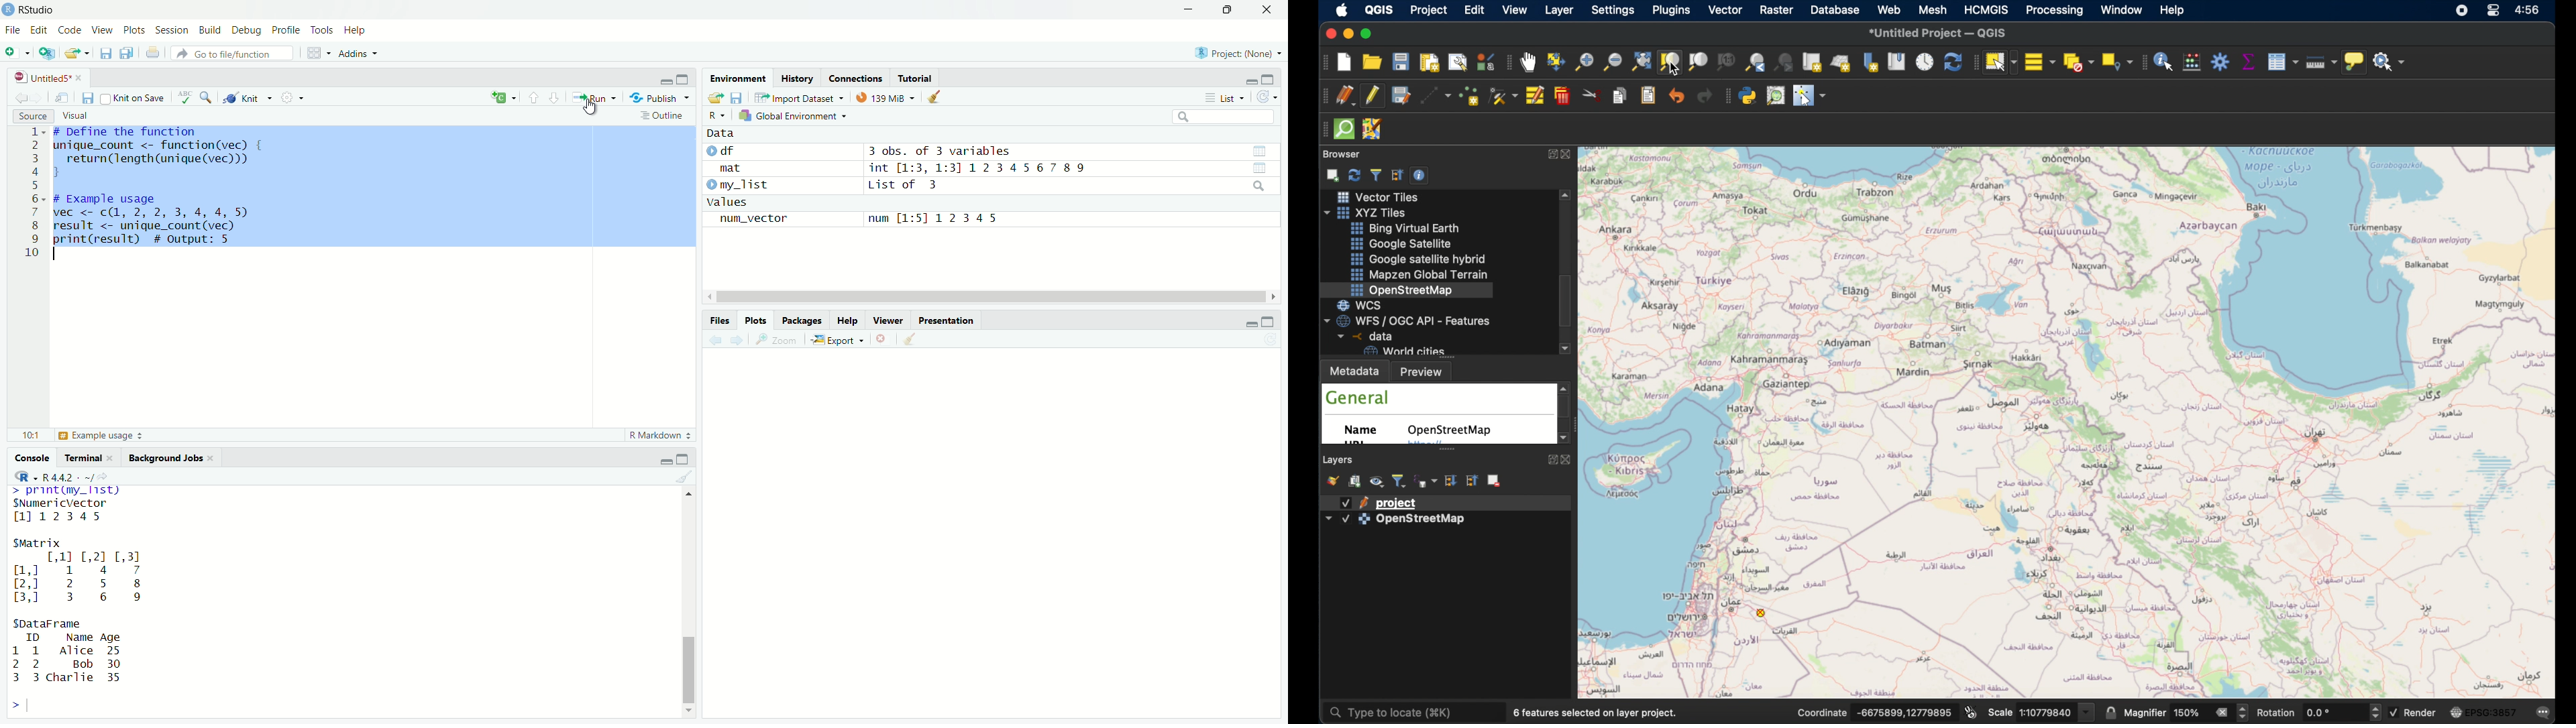 The image size is (2576, 728). What do you see at coordinates (167, 458) in the screenshot?
I see `Background` at bounding box center [167, 458].